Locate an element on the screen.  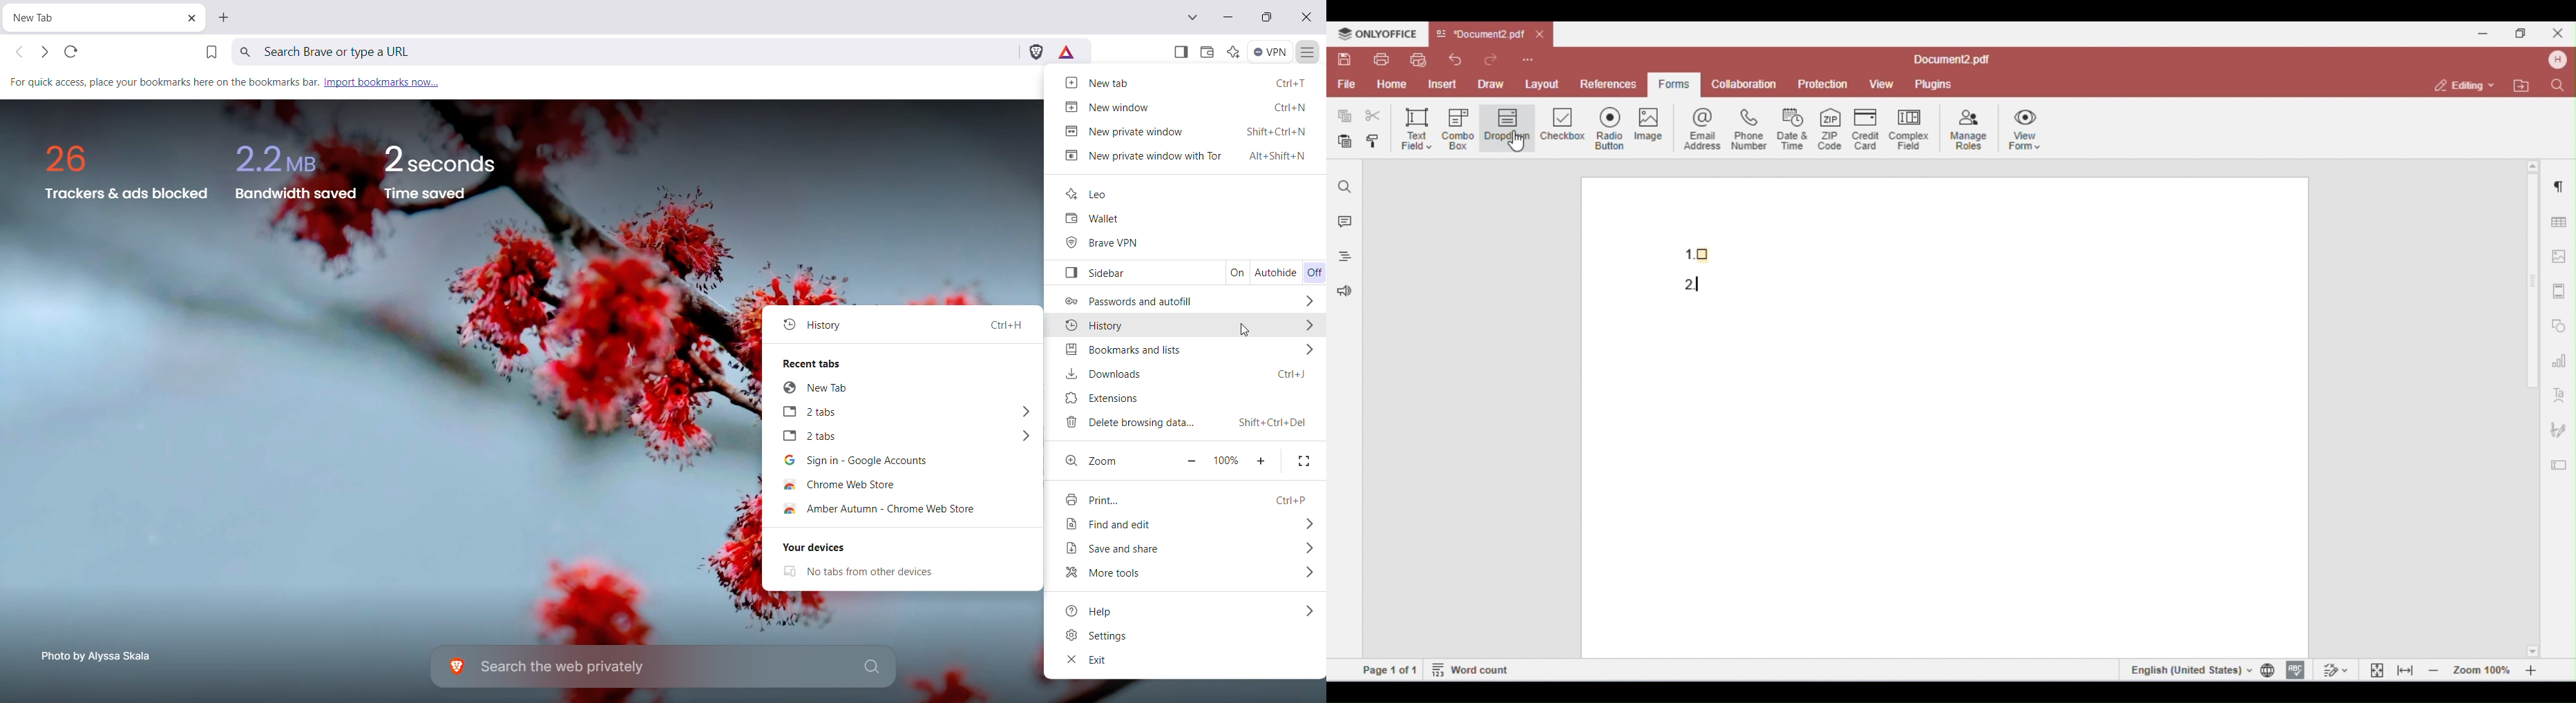
Import Bookmarks now is located at coordinates (382, 81).